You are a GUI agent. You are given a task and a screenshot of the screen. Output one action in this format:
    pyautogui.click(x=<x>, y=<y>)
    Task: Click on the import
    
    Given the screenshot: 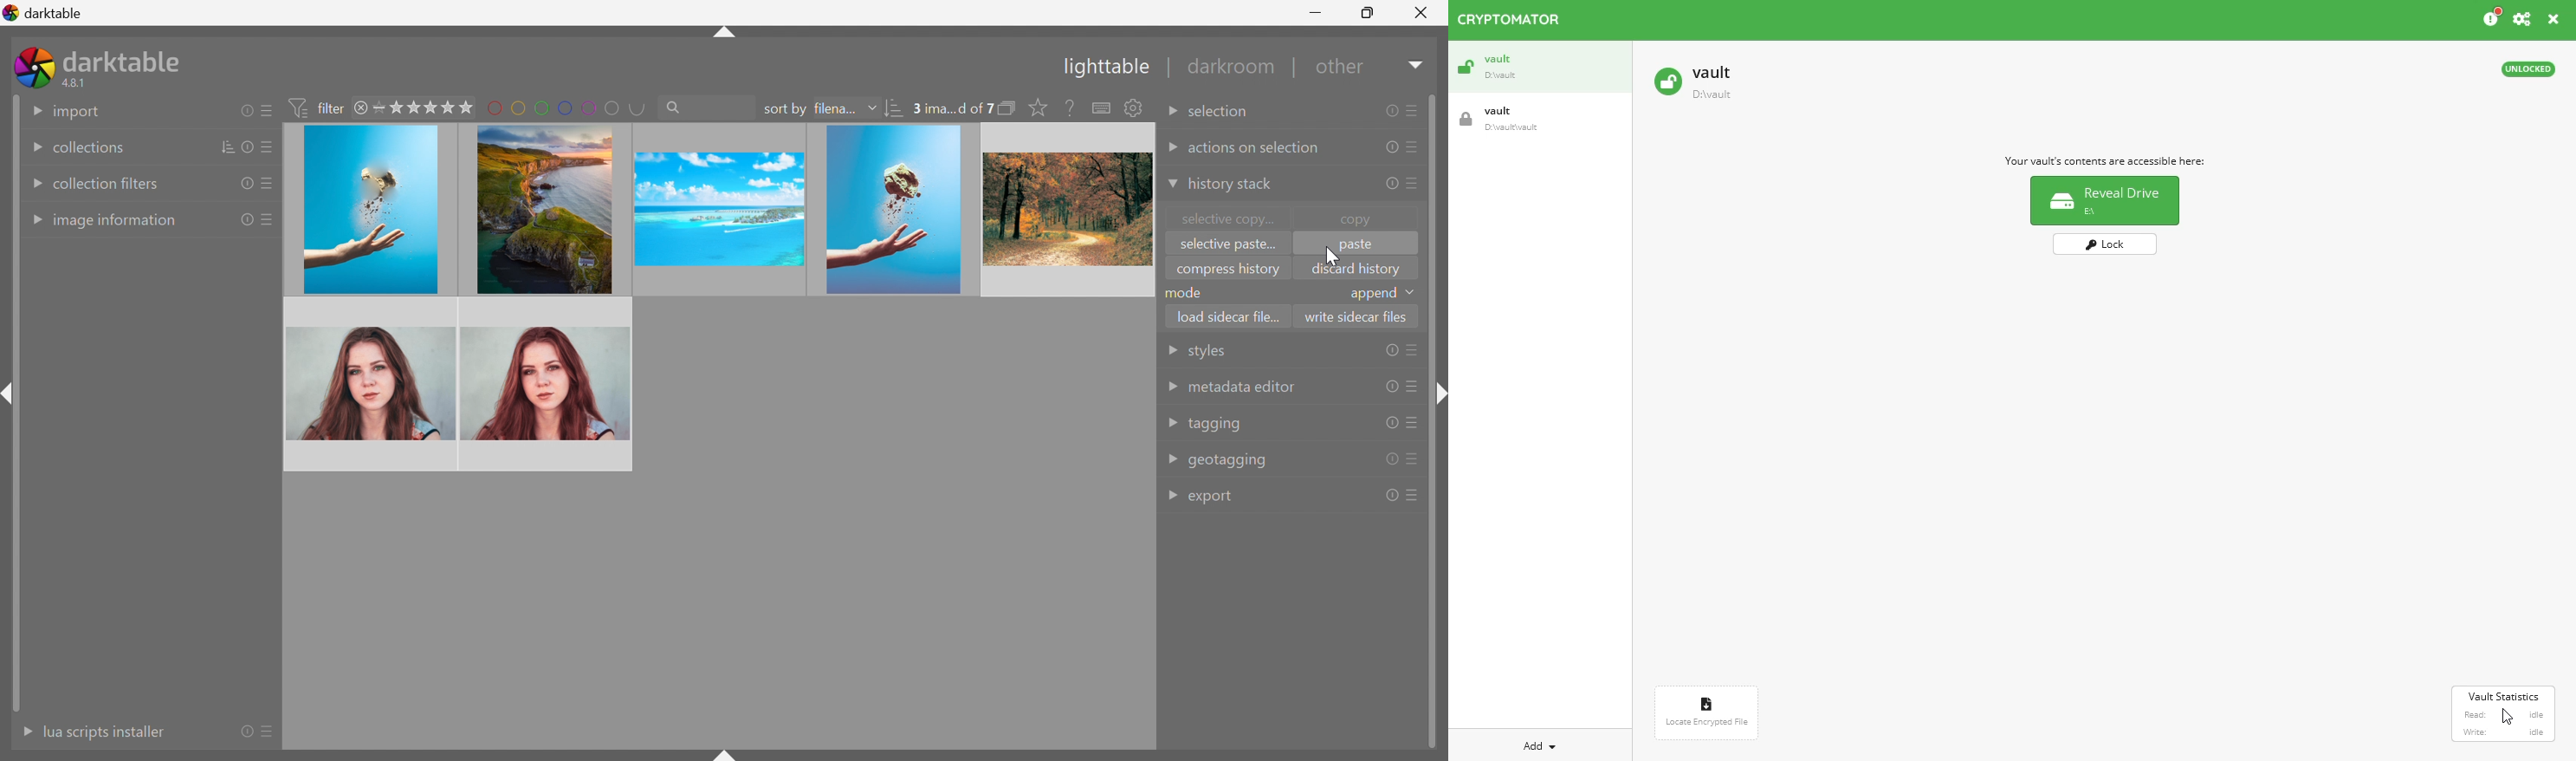 What is the action you would take?
    pyautogui.click(x=78, y=112)
    